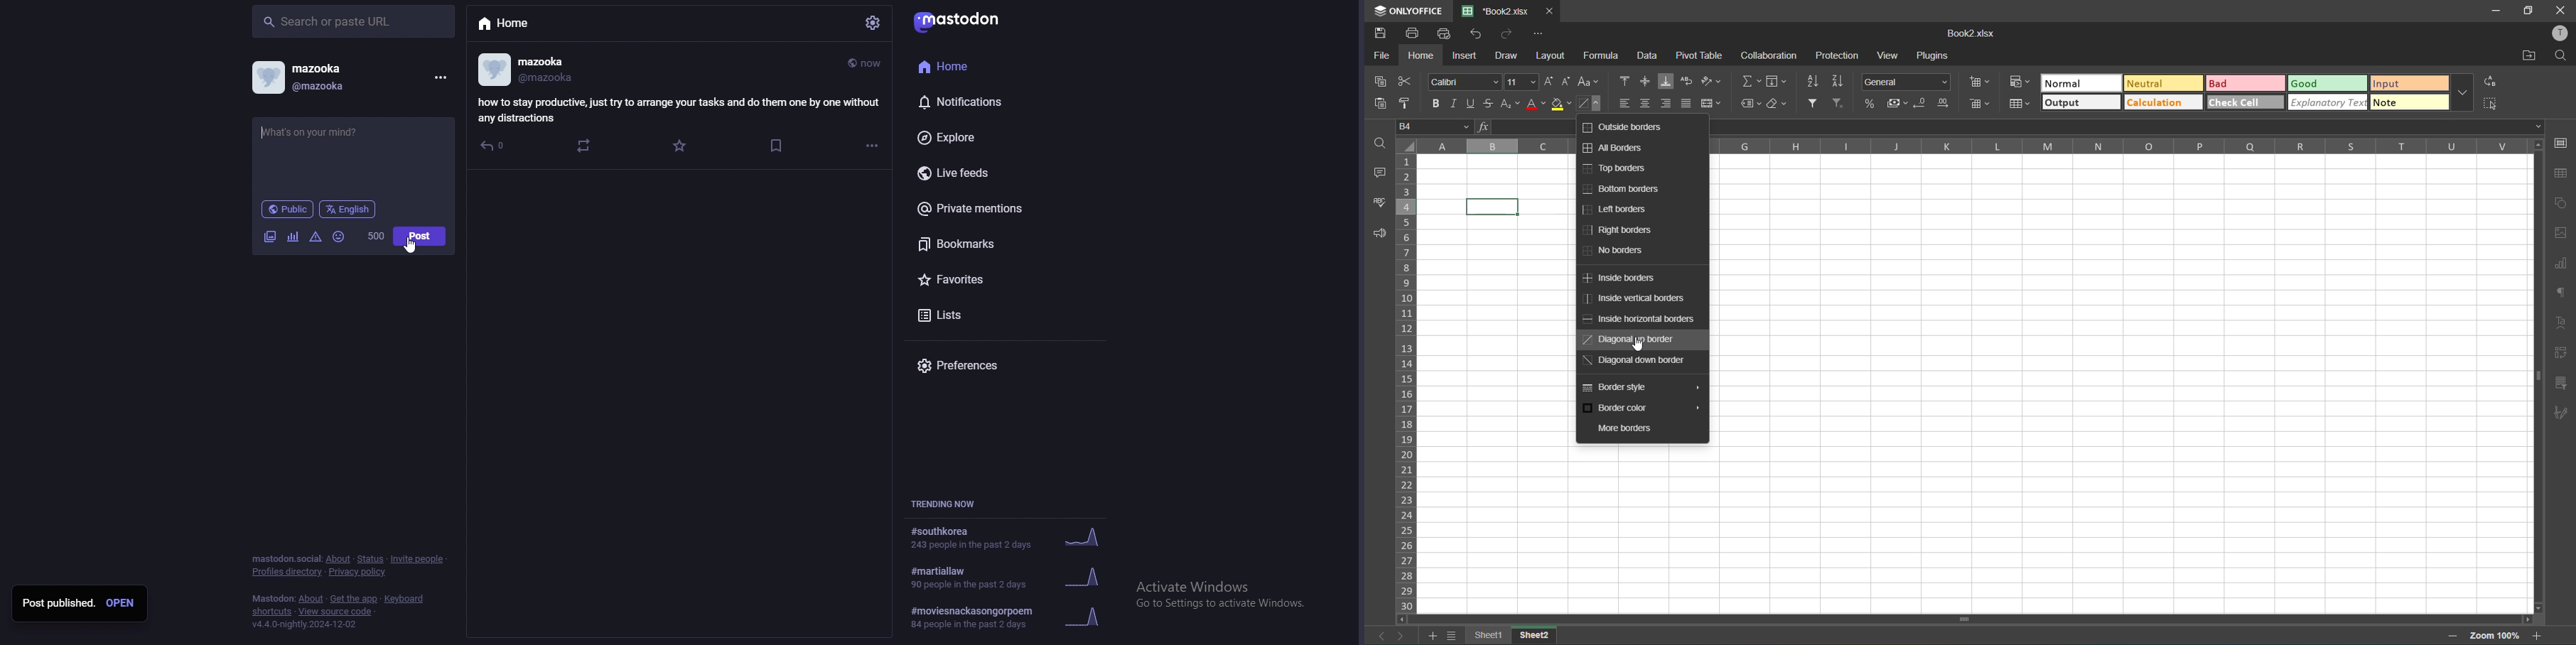  Describe the element at coordinates (986, 136) in the screenshot. I see `explore` at that location.